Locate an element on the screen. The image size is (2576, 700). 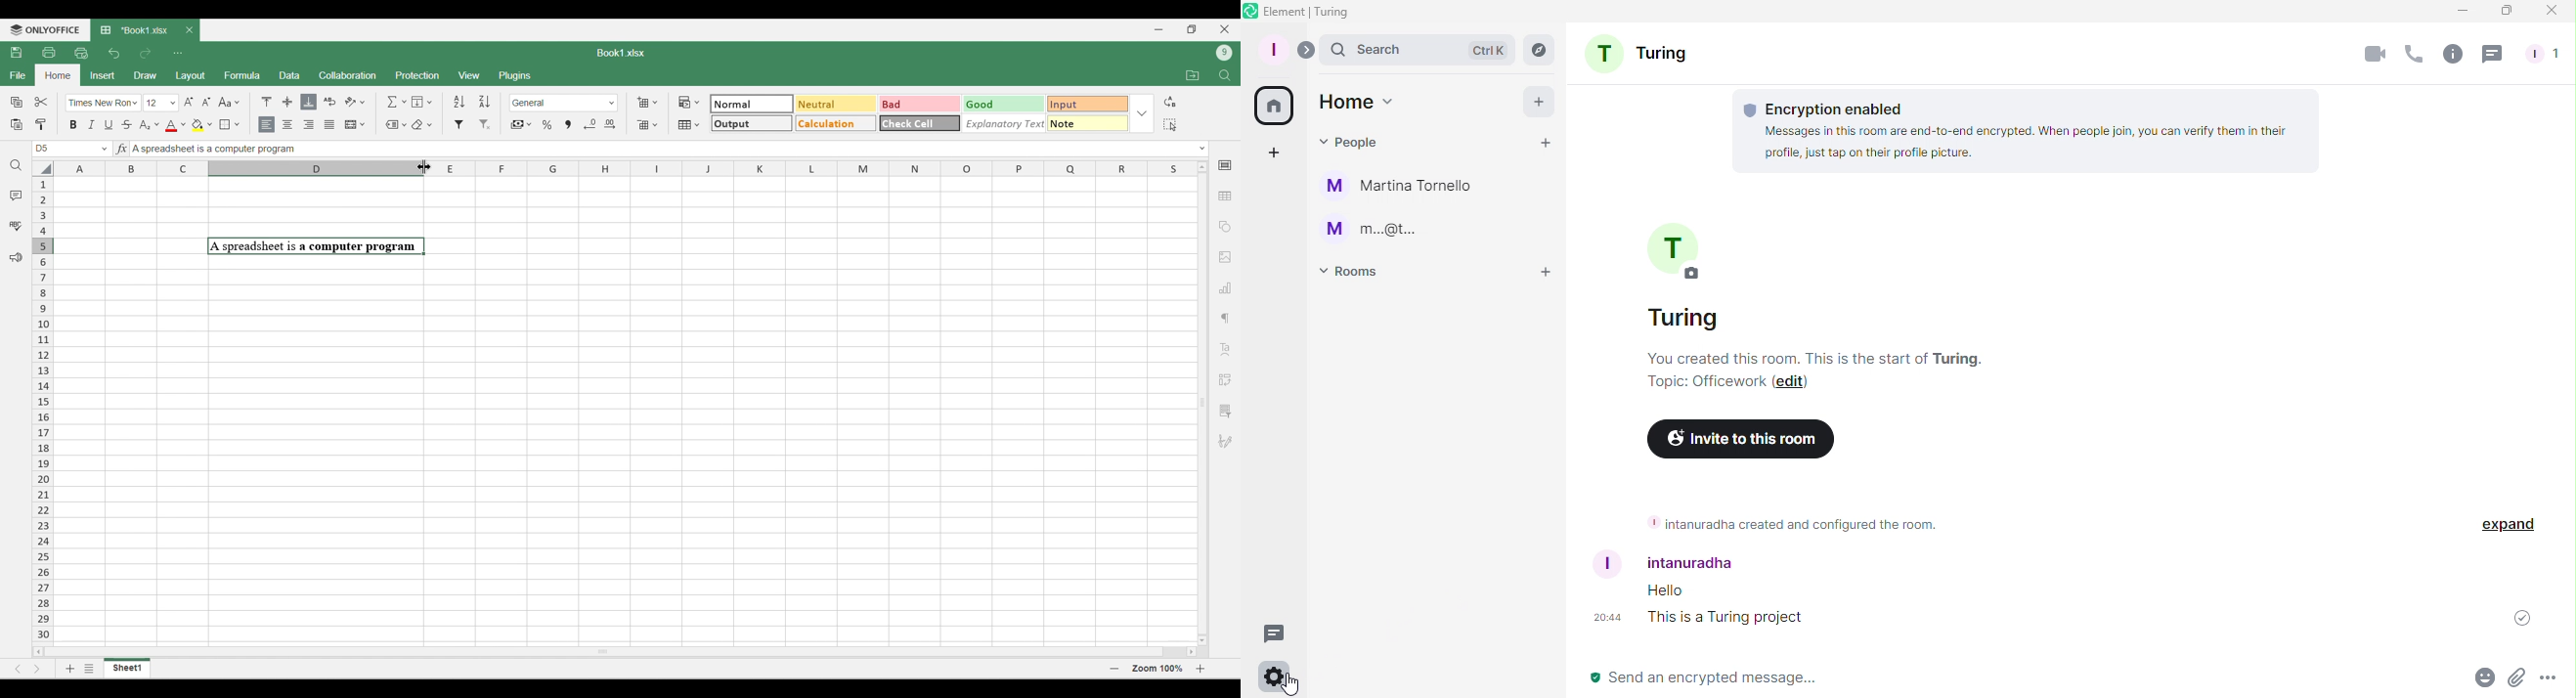
Minimize is located at coordinates (2457, 13).